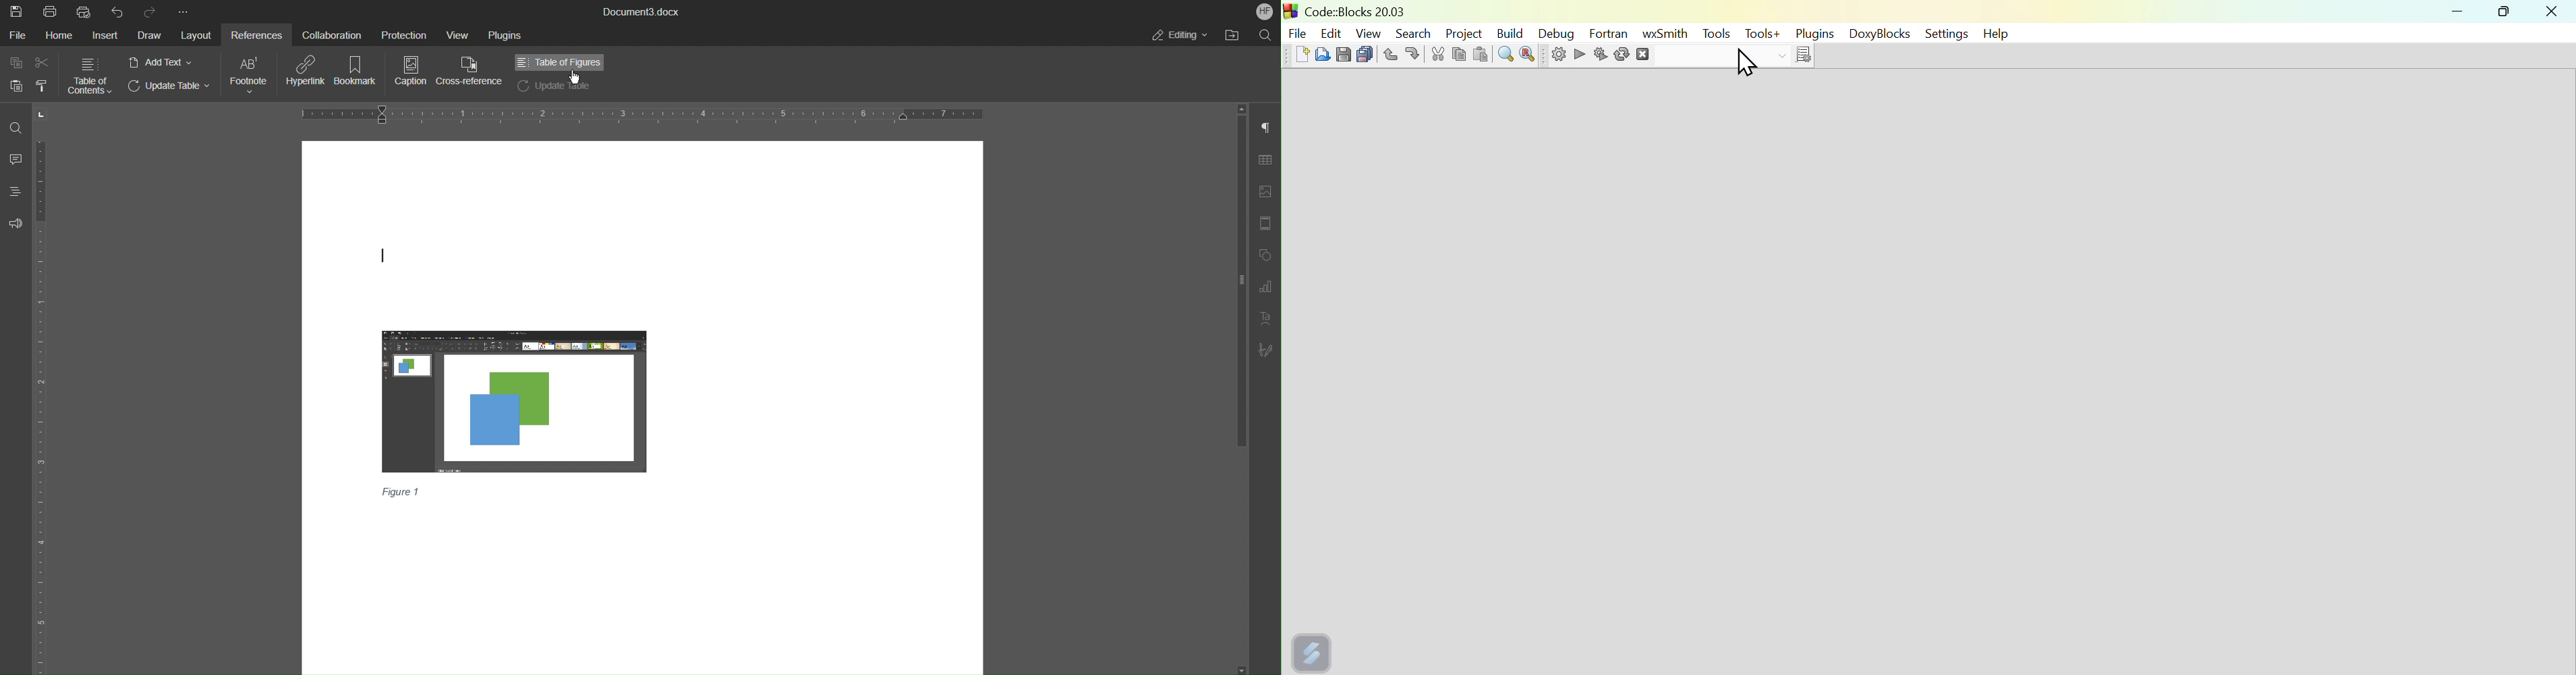  What do you see at coordinates (172, 88) in the screenshot?
I see `Update Table` at bounding box center [172, 88].